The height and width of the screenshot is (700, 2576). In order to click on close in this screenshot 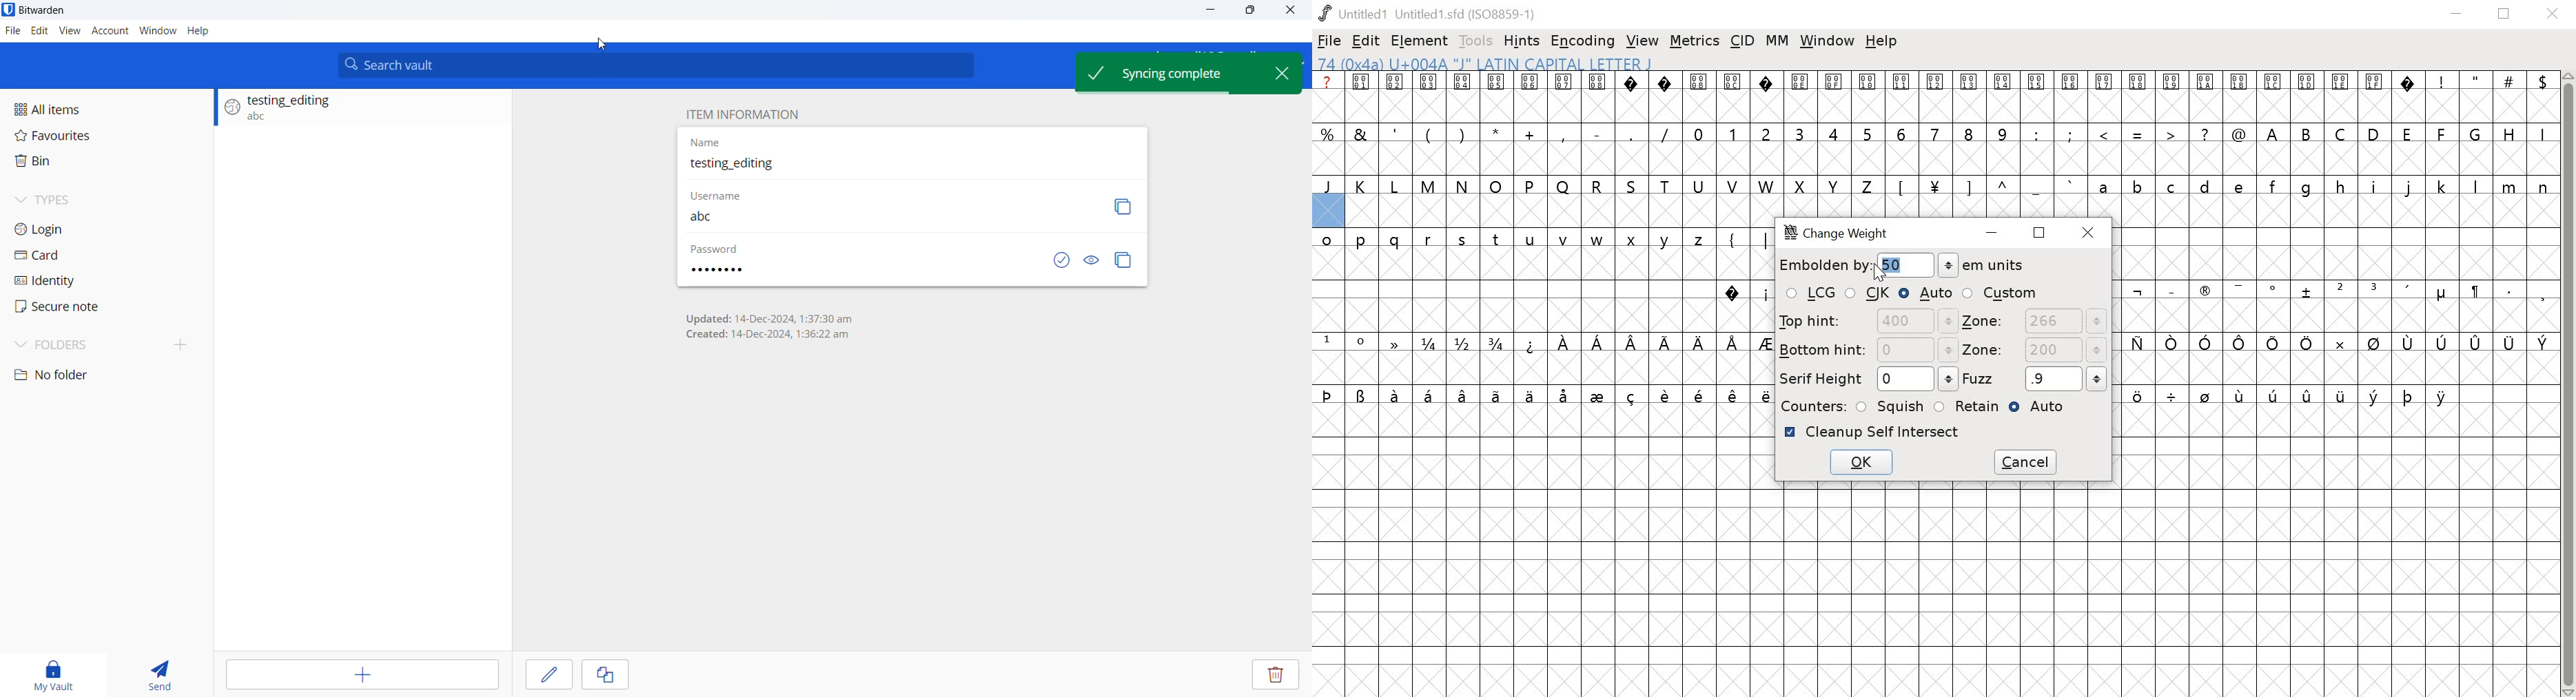, I will do `click(2091, 232)`.